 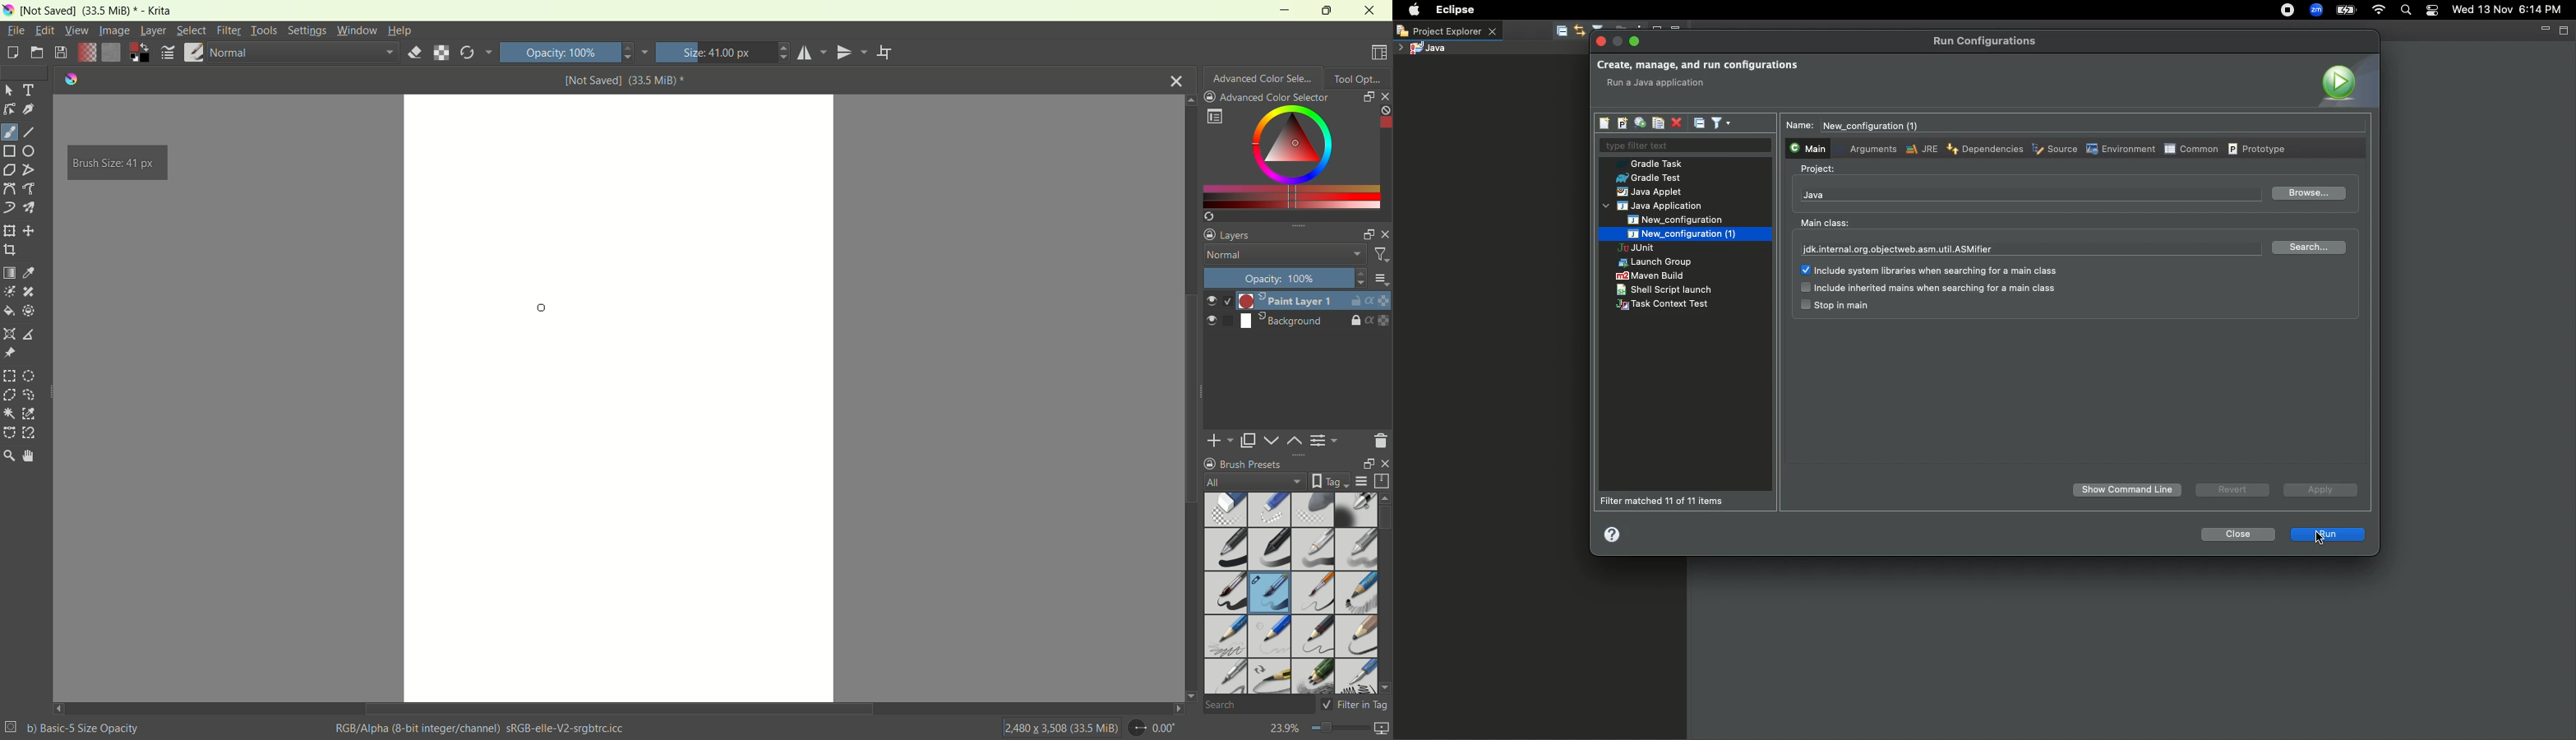 I want to click on close docker, so click(x=1384, y=234).